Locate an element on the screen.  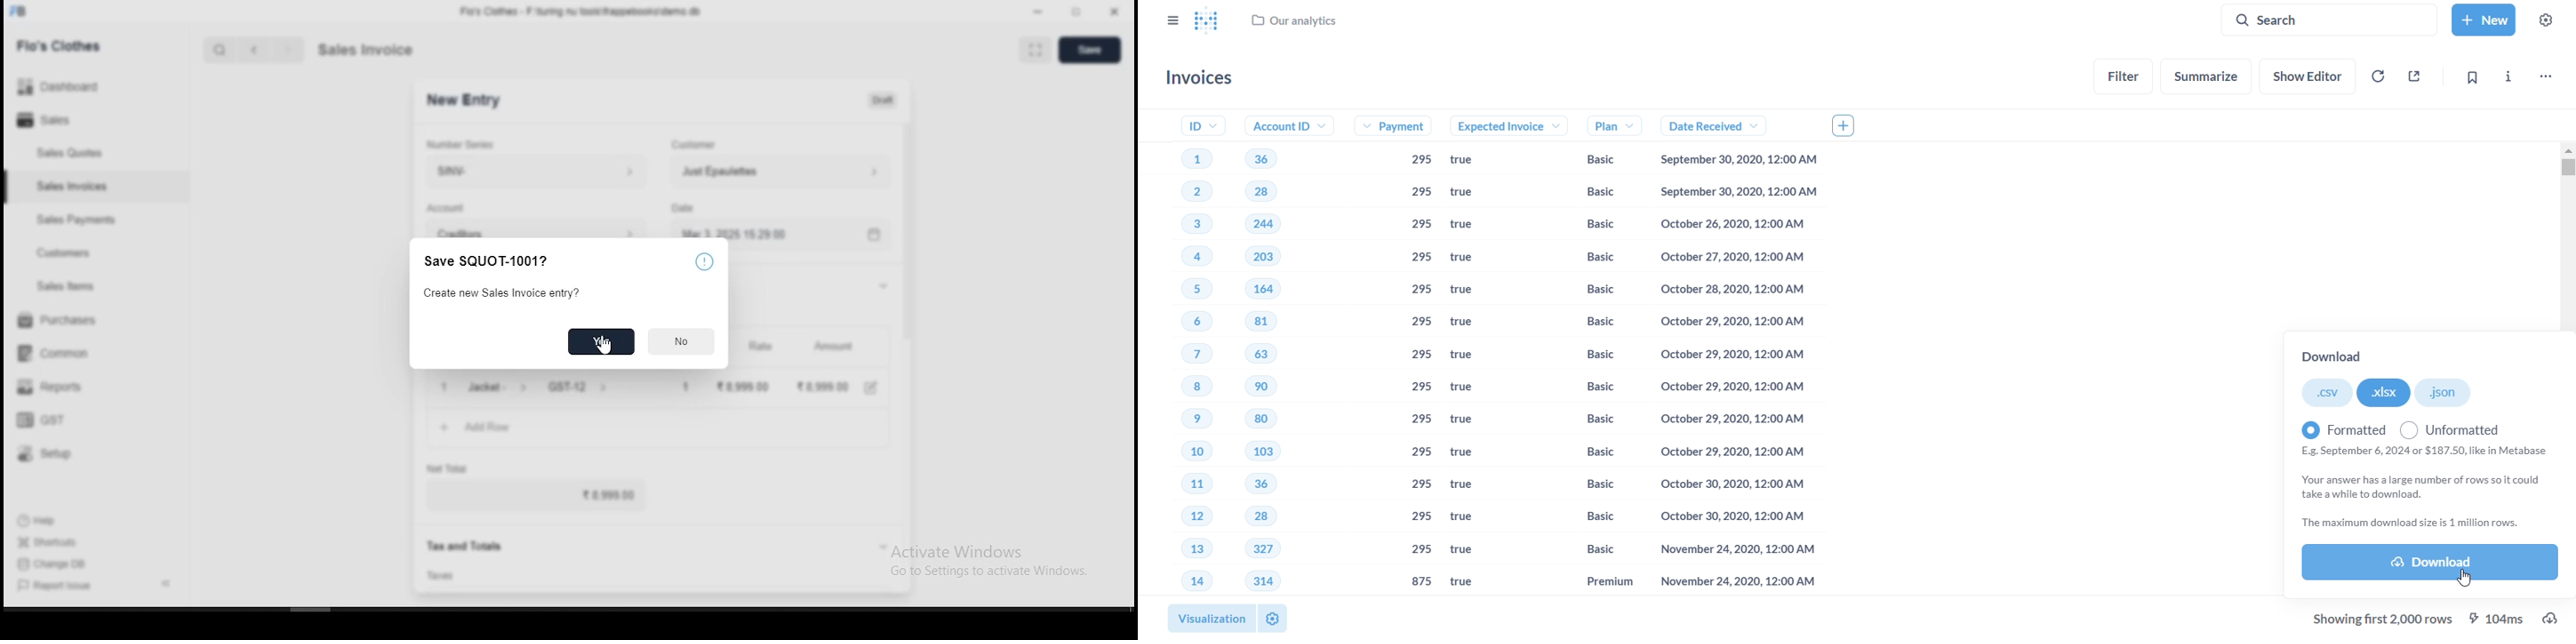
327 is located at coordinates (1262, 549).